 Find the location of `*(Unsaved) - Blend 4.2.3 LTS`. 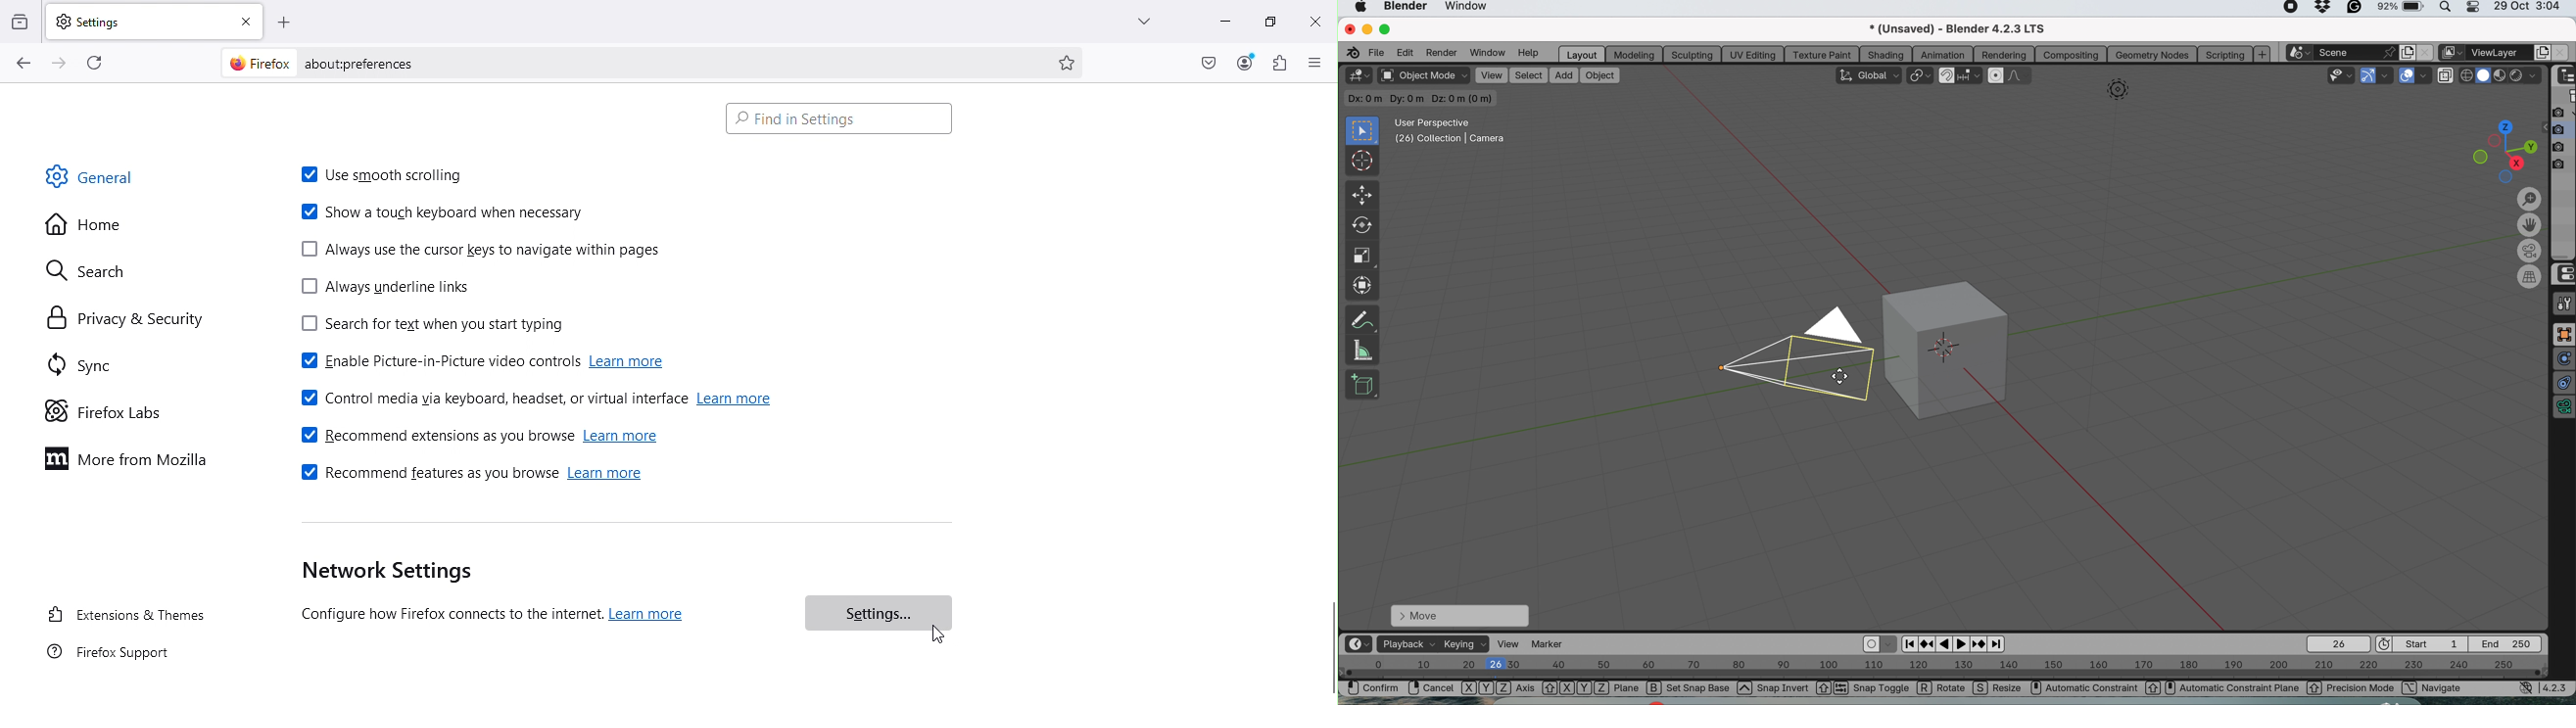

*(Unsaved) - Blend 4.2.3 LTS is located at coordinates (1968, 29).